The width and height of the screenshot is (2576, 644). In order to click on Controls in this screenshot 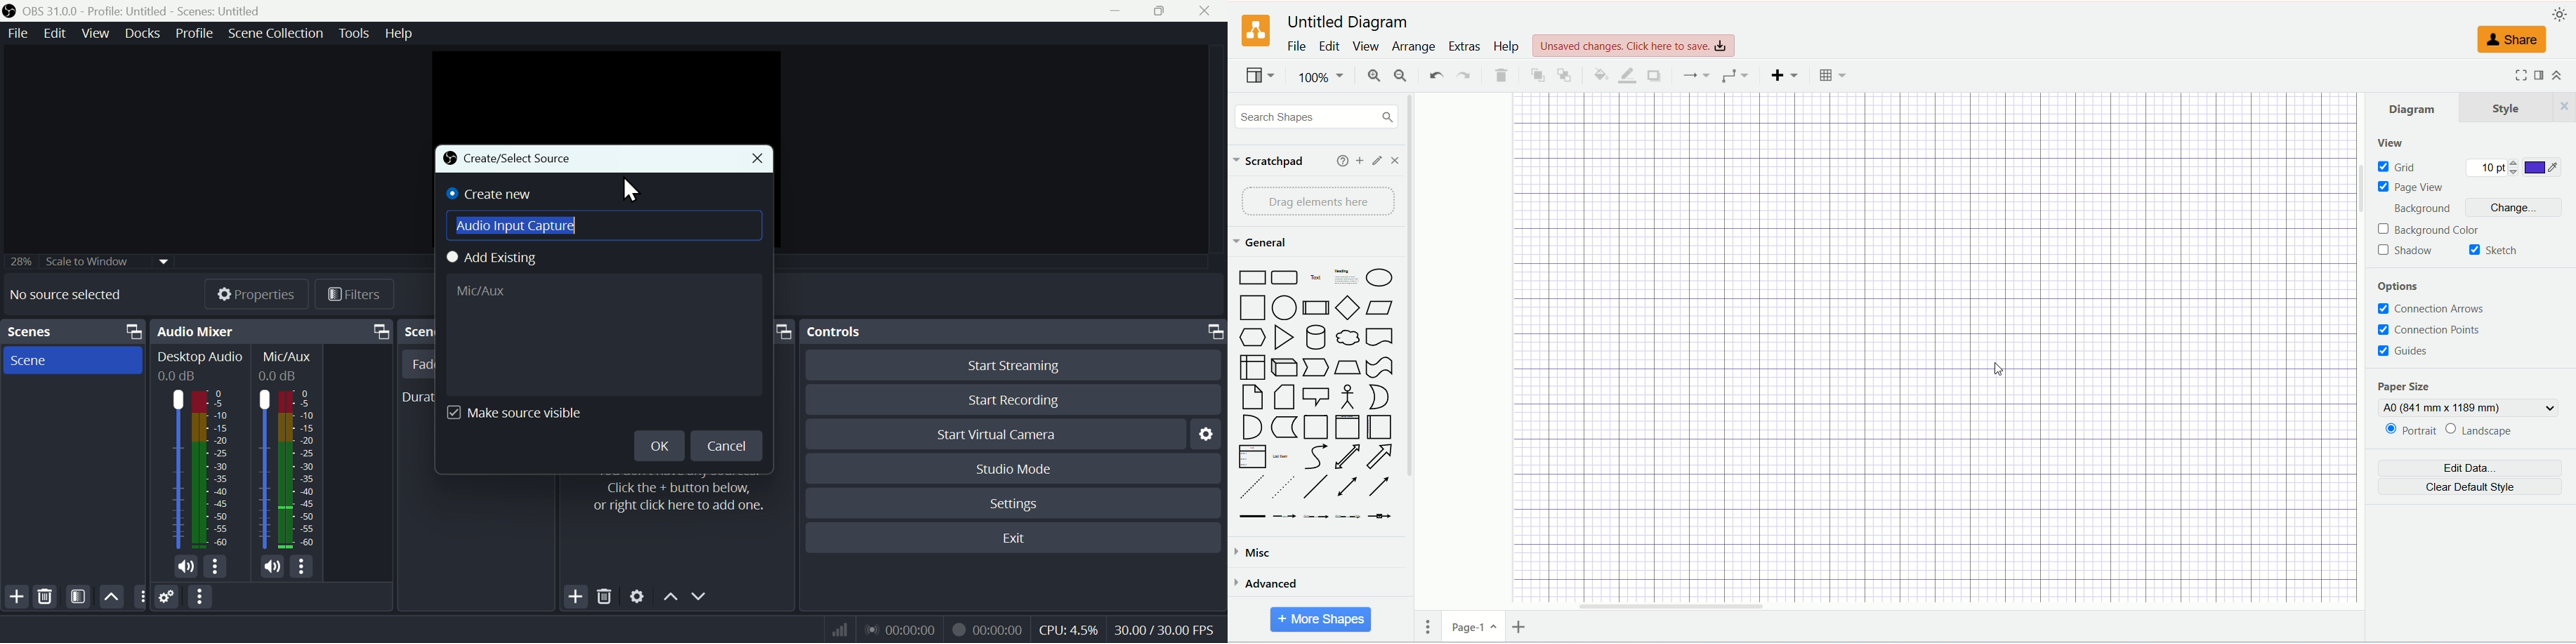, I will do `click(1016, 332)`.